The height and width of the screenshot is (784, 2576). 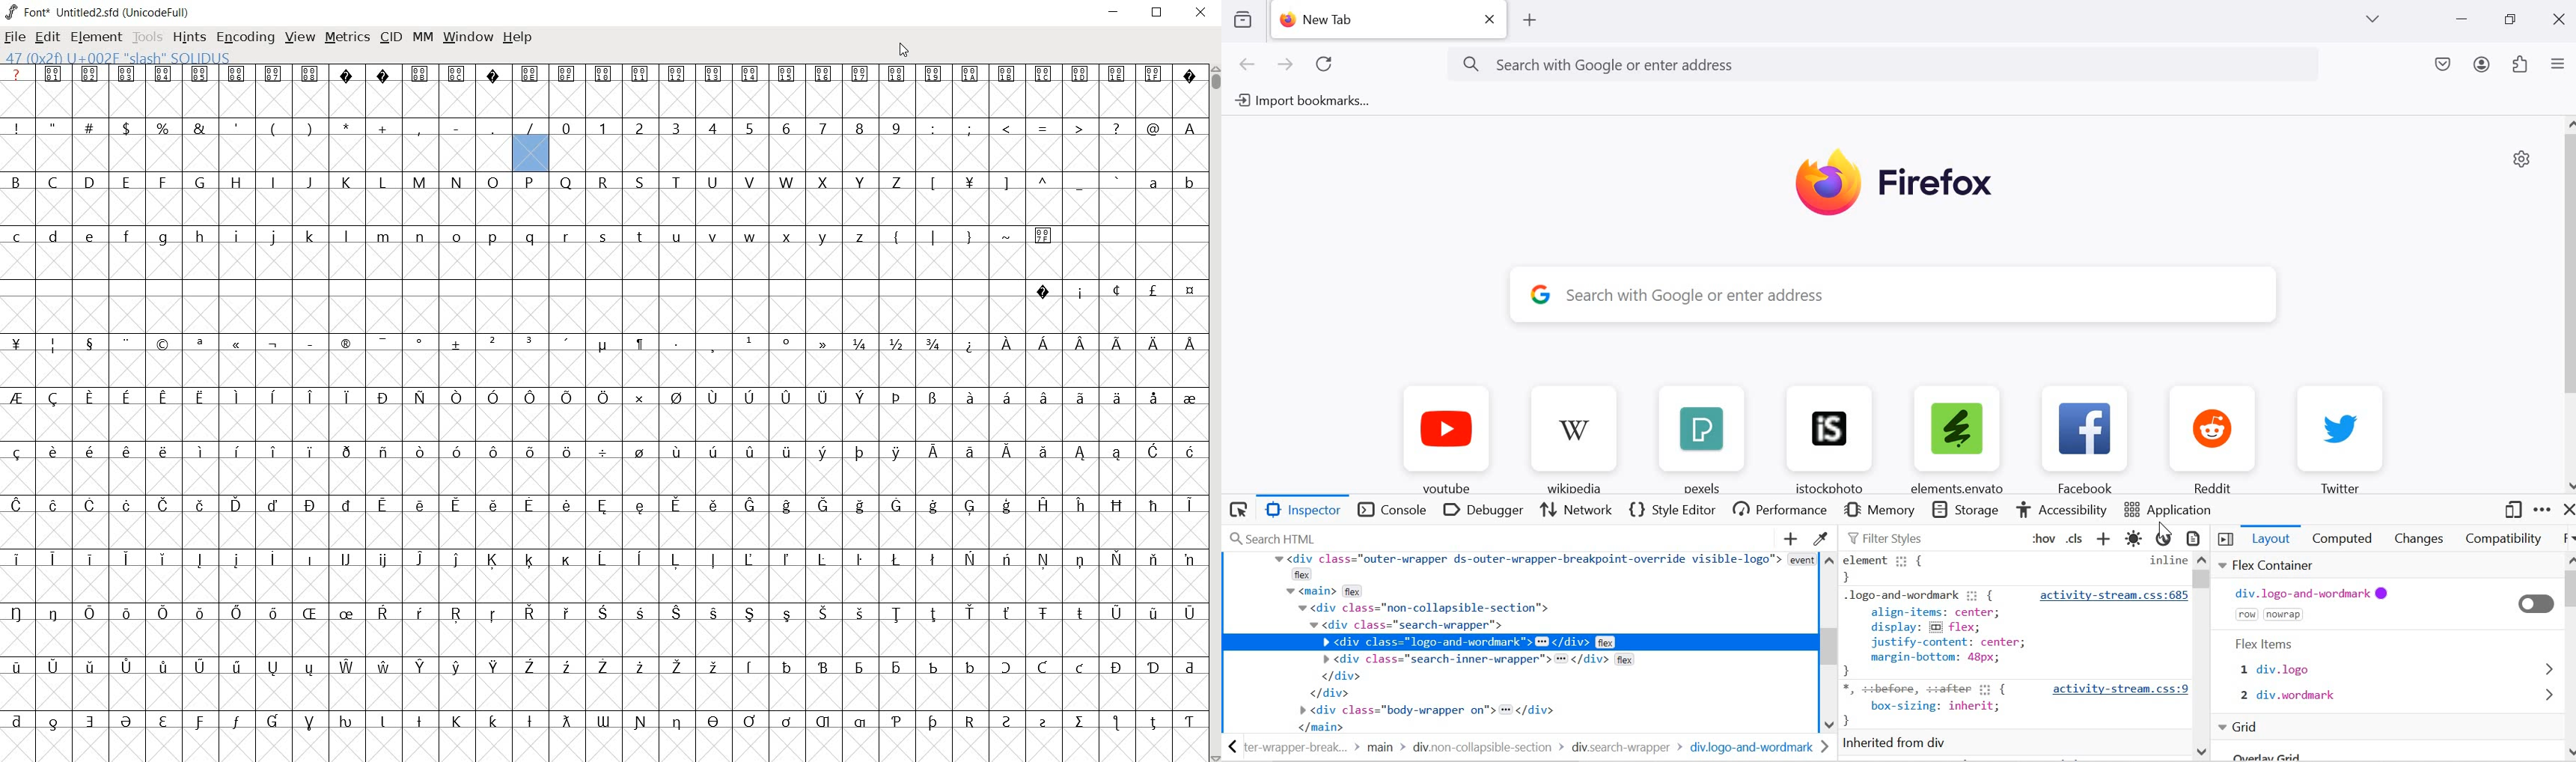 What do you see at coordinates (605, 558) in the screenshot?
I see `special letters` at bounding box center [605, 558].